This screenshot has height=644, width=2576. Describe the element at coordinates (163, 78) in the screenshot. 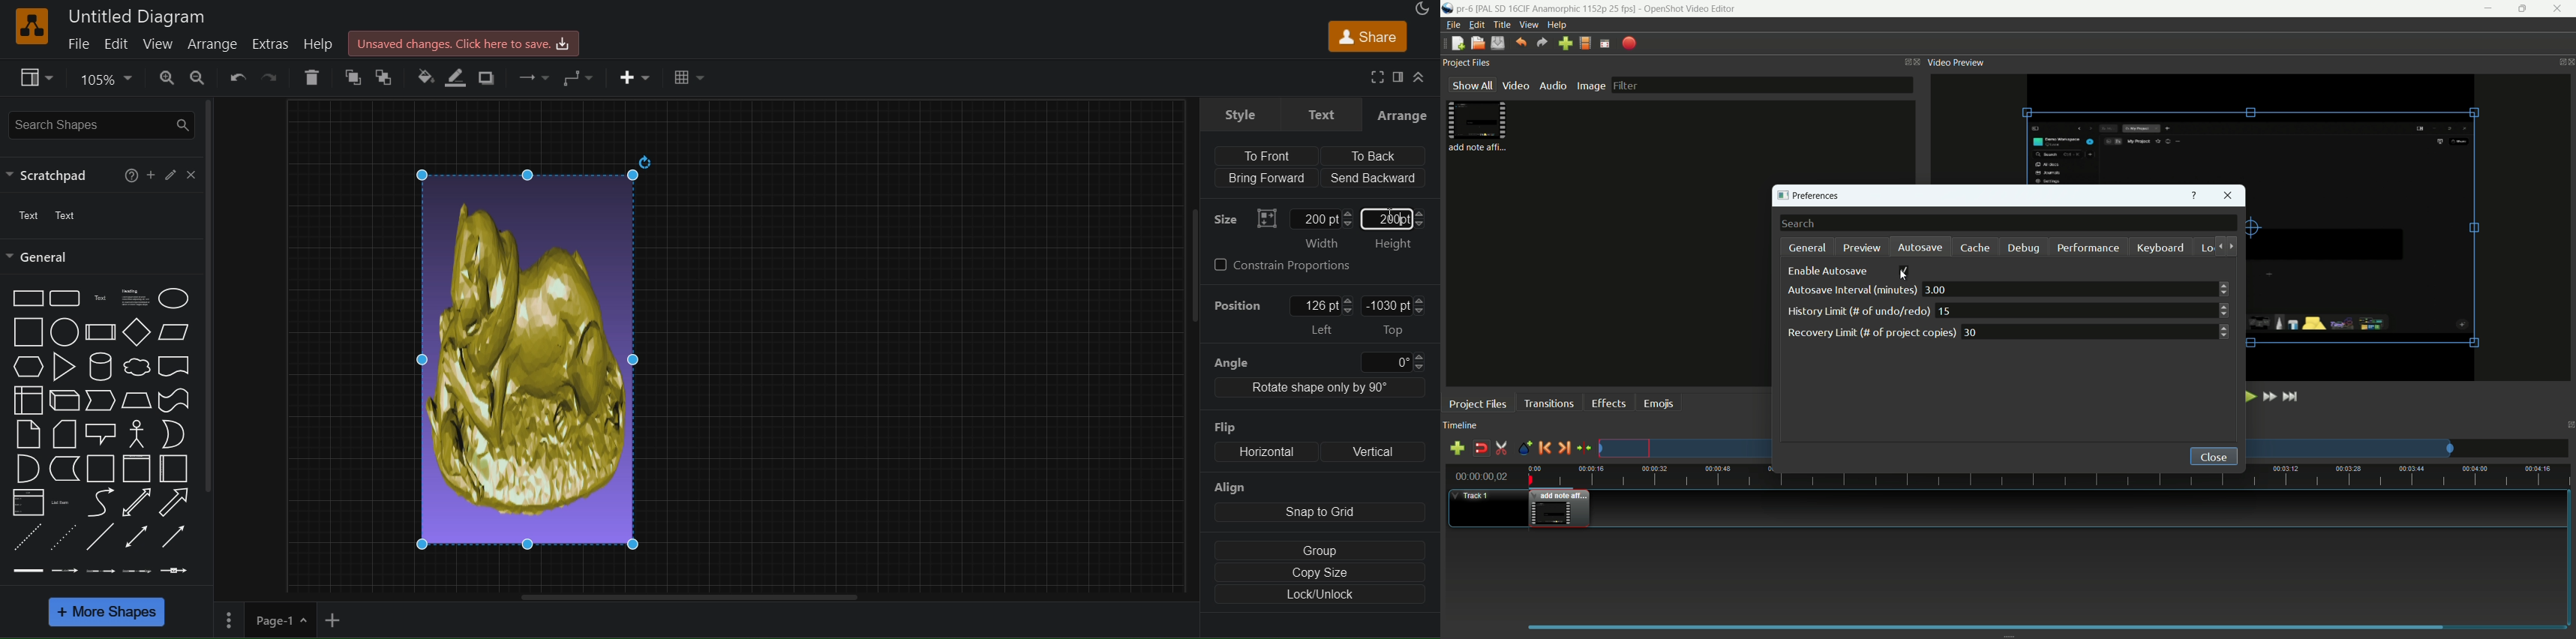

I see `zoom in` at that location.